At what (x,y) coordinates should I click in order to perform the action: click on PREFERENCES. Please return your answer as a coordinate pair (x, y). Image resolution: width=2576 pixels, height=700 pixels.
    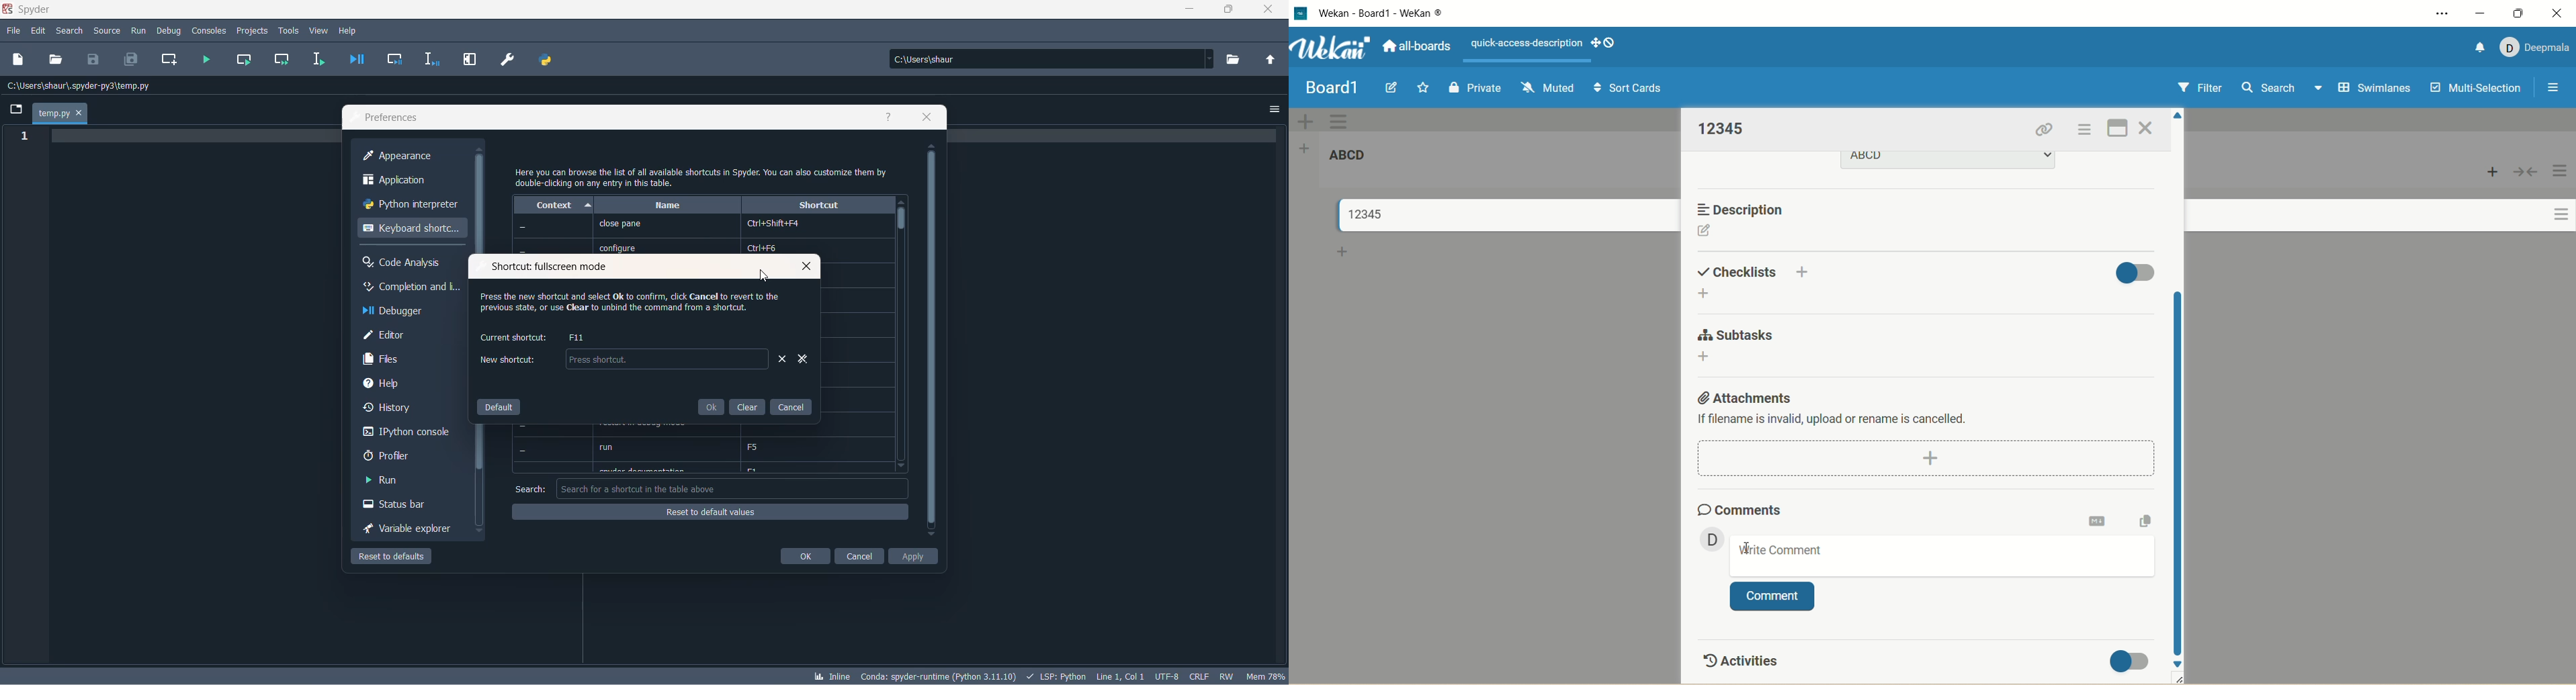
    Looking at the image, I should click on (509, 60).